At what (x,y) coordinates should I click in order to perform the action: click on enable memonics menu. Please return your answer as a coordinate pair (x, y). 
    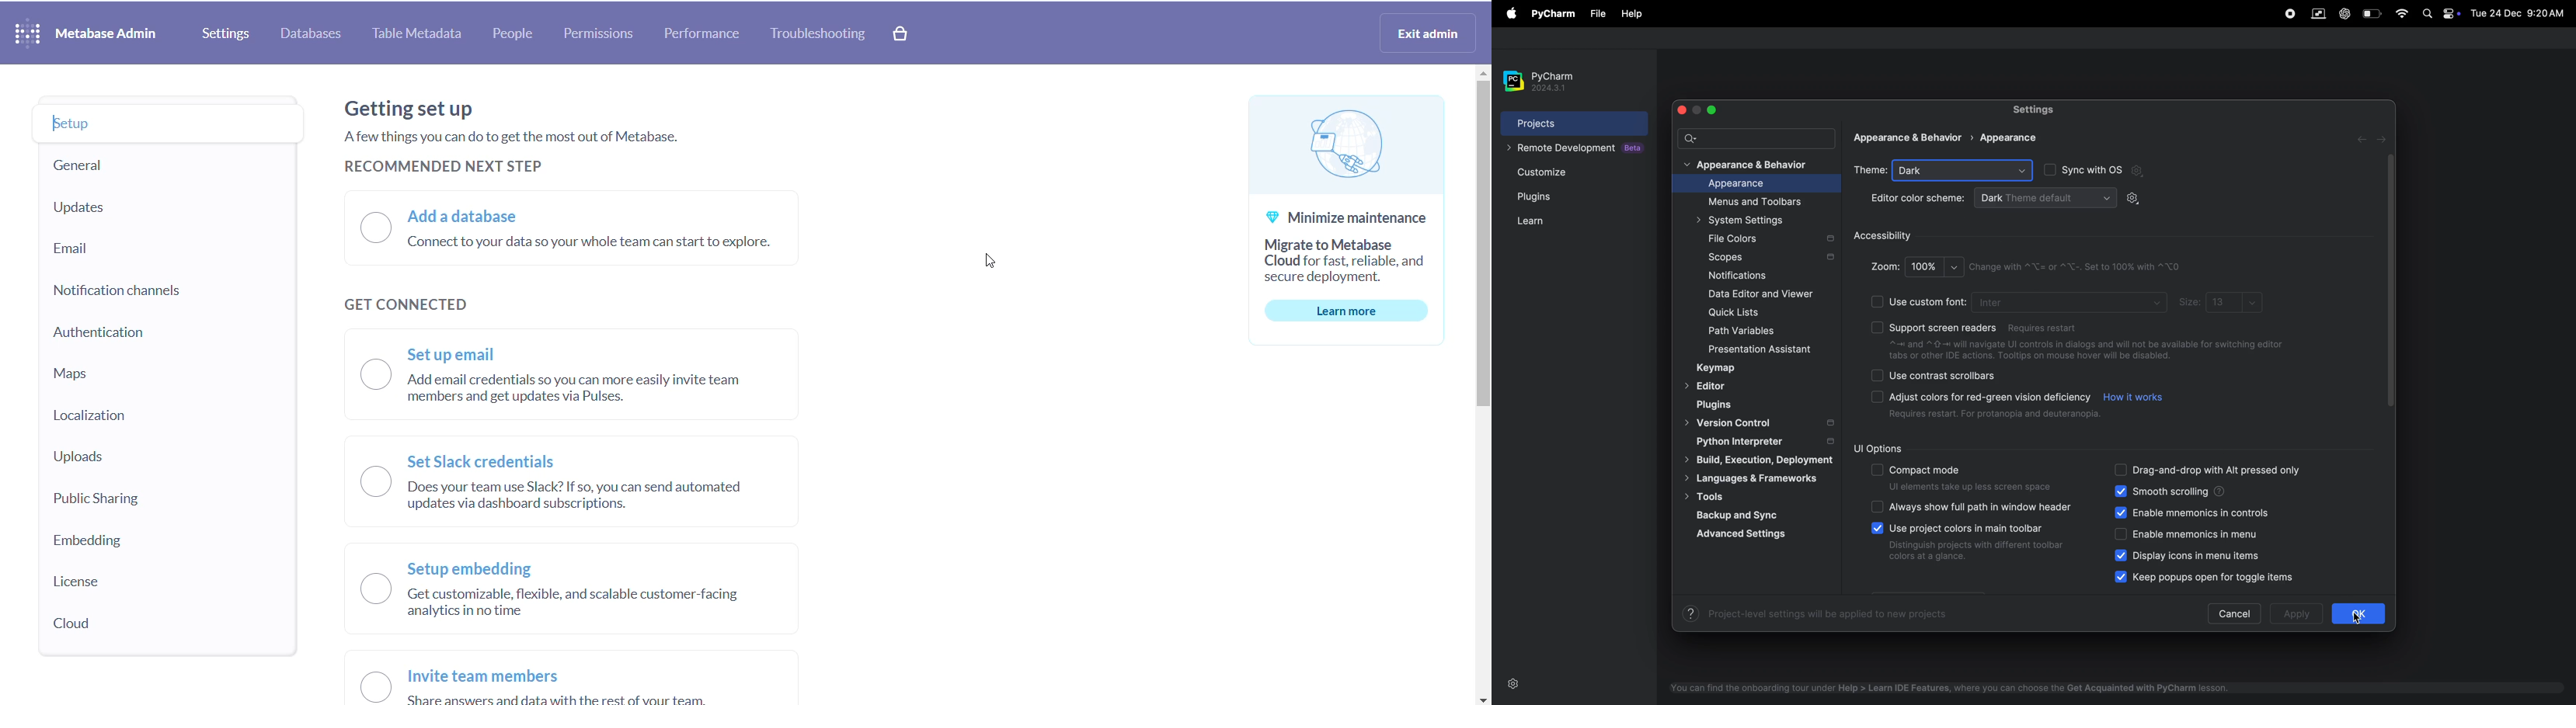
    Looking at the image, I should click on (2201, 535).